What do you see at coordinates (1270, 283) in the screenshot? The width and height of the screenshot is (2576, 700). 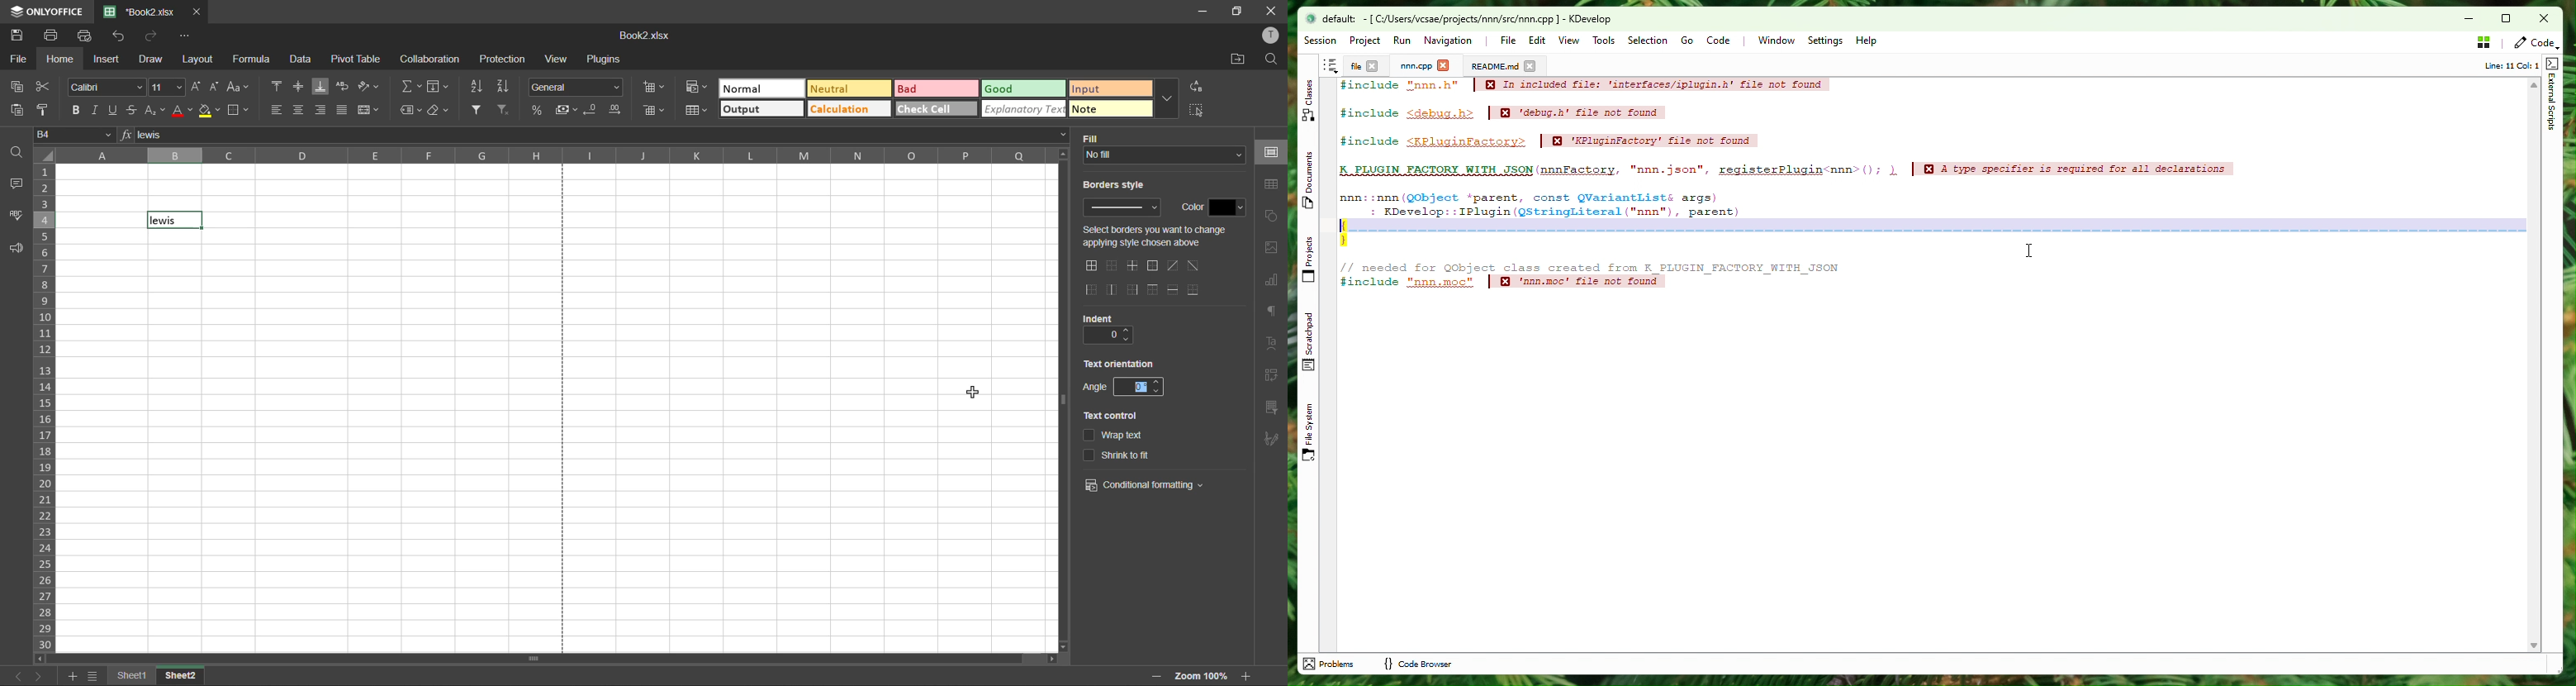 I see `charts` at bounding box center [1270, 283].